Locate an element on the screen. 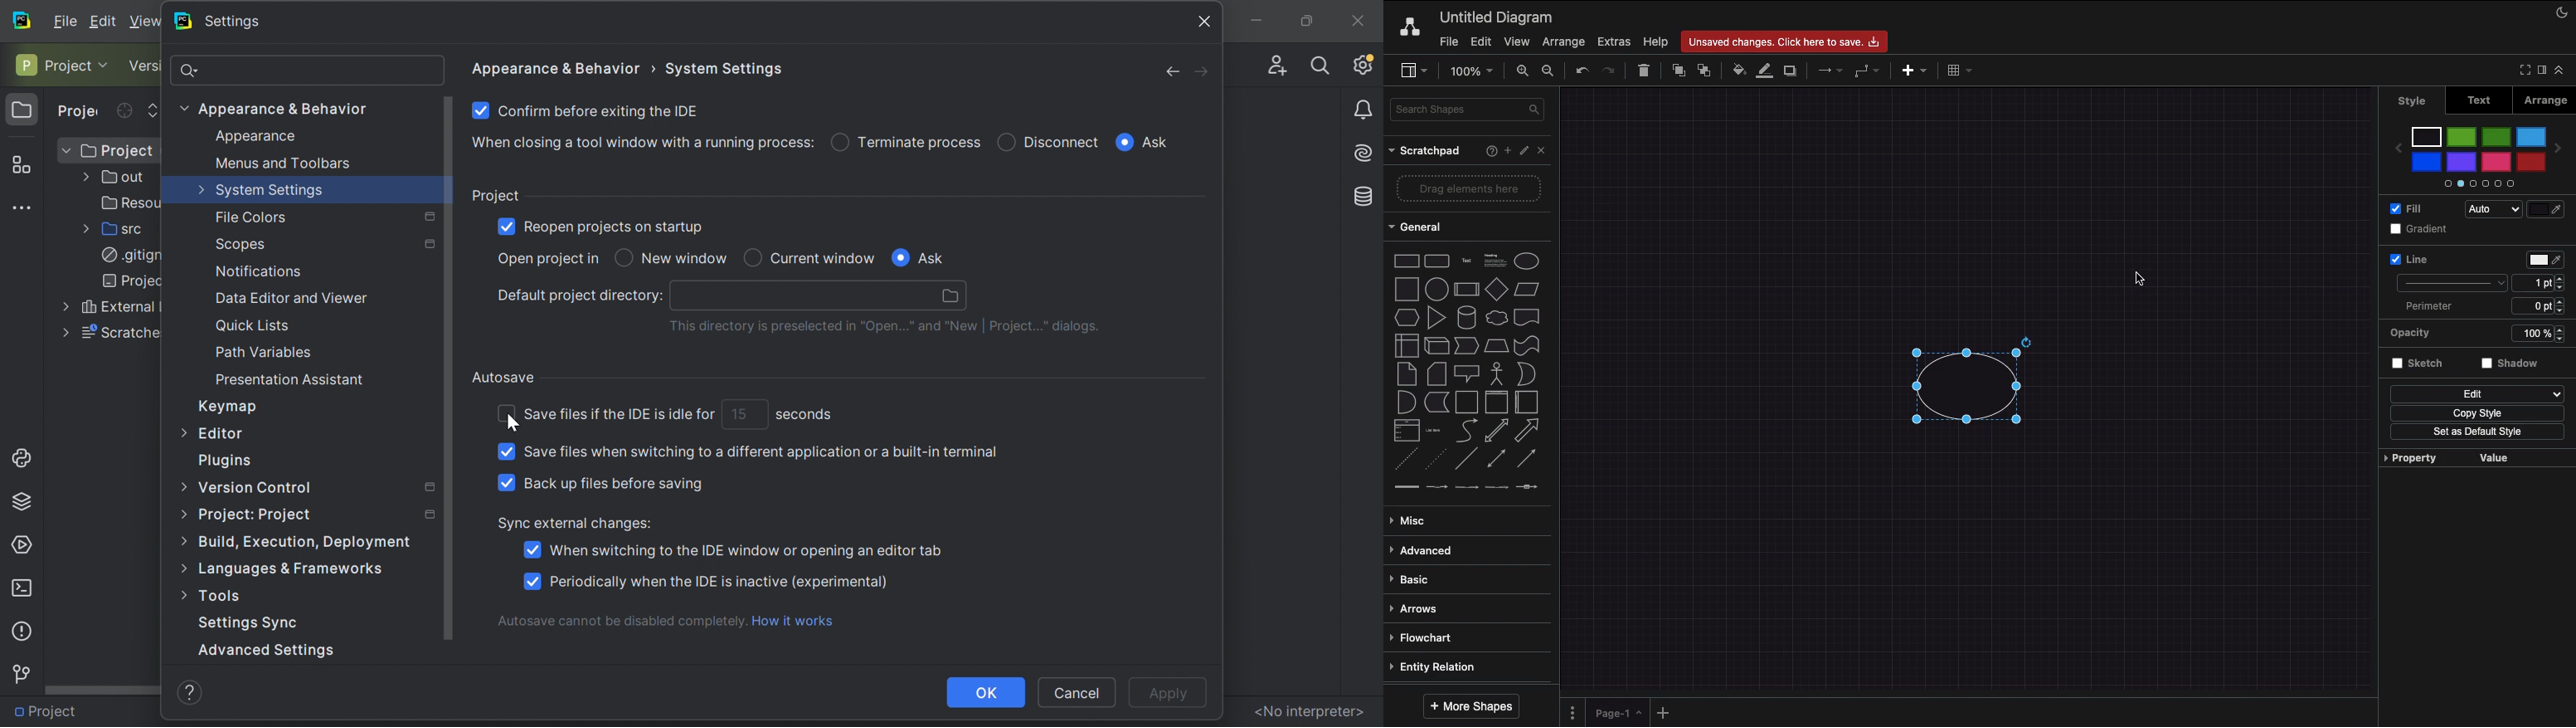 The image size is (2576, 728). Project is located at coordinates (52, 64).